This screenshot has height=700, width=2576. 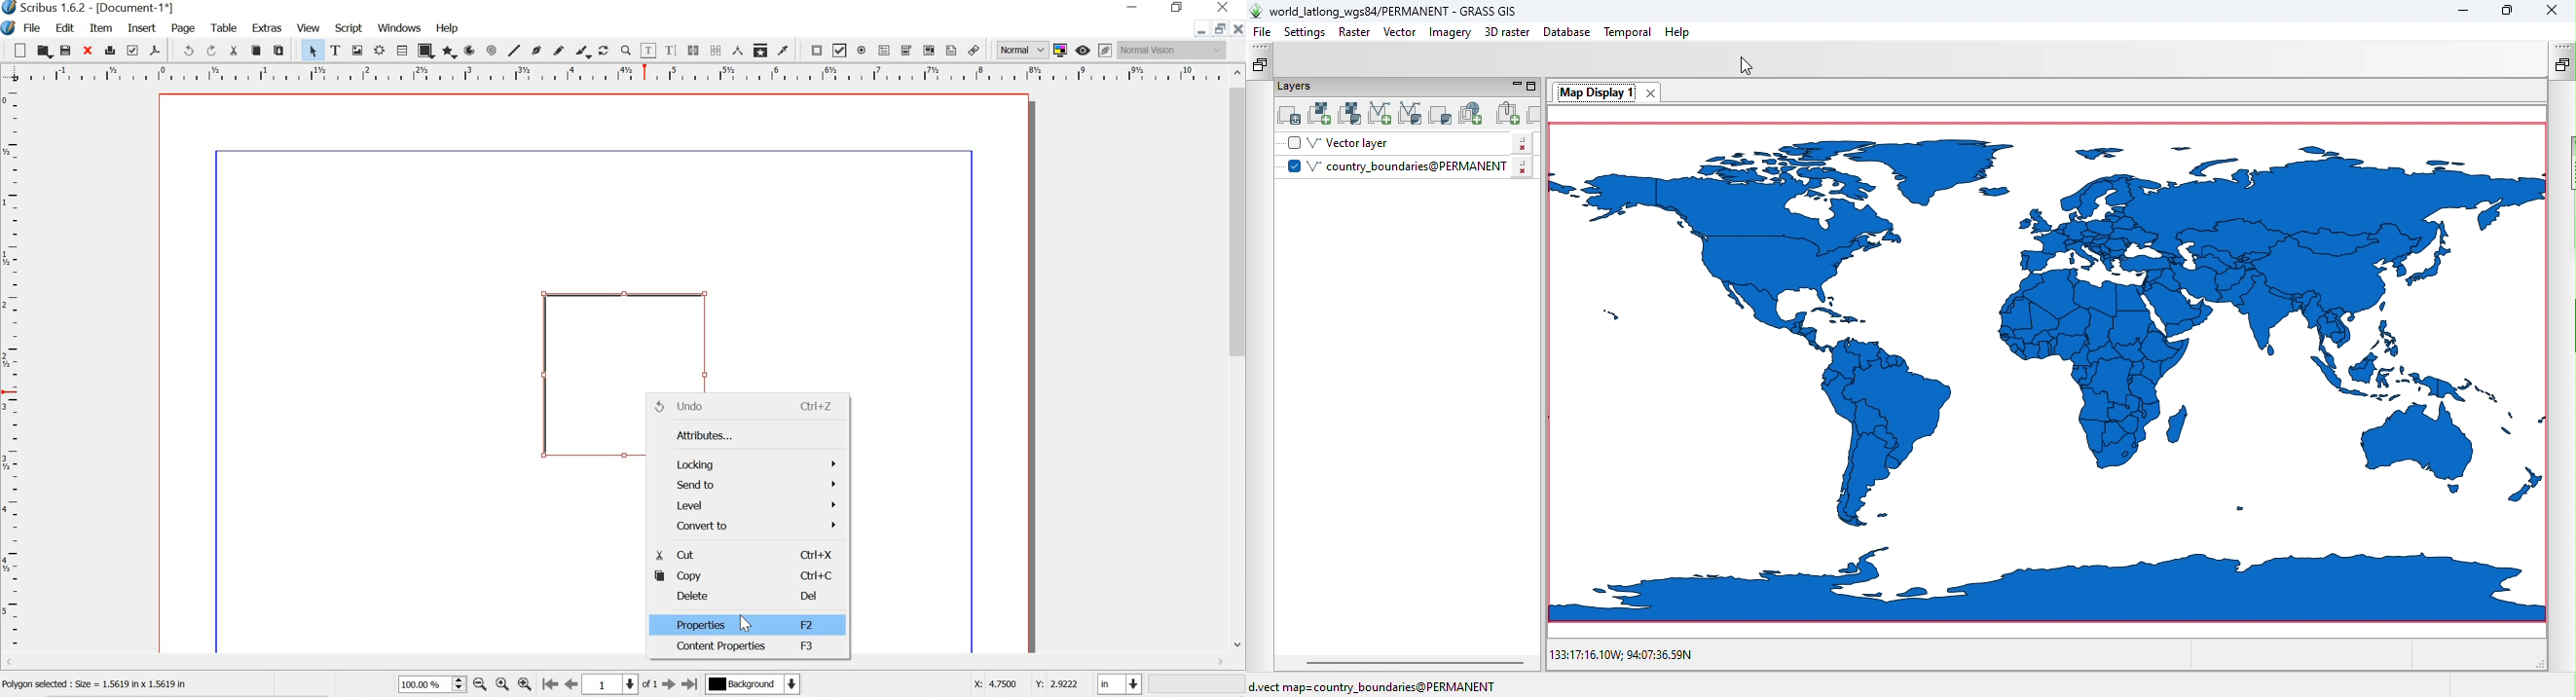 I want to click on go to last page, so click(x=690, y=685).